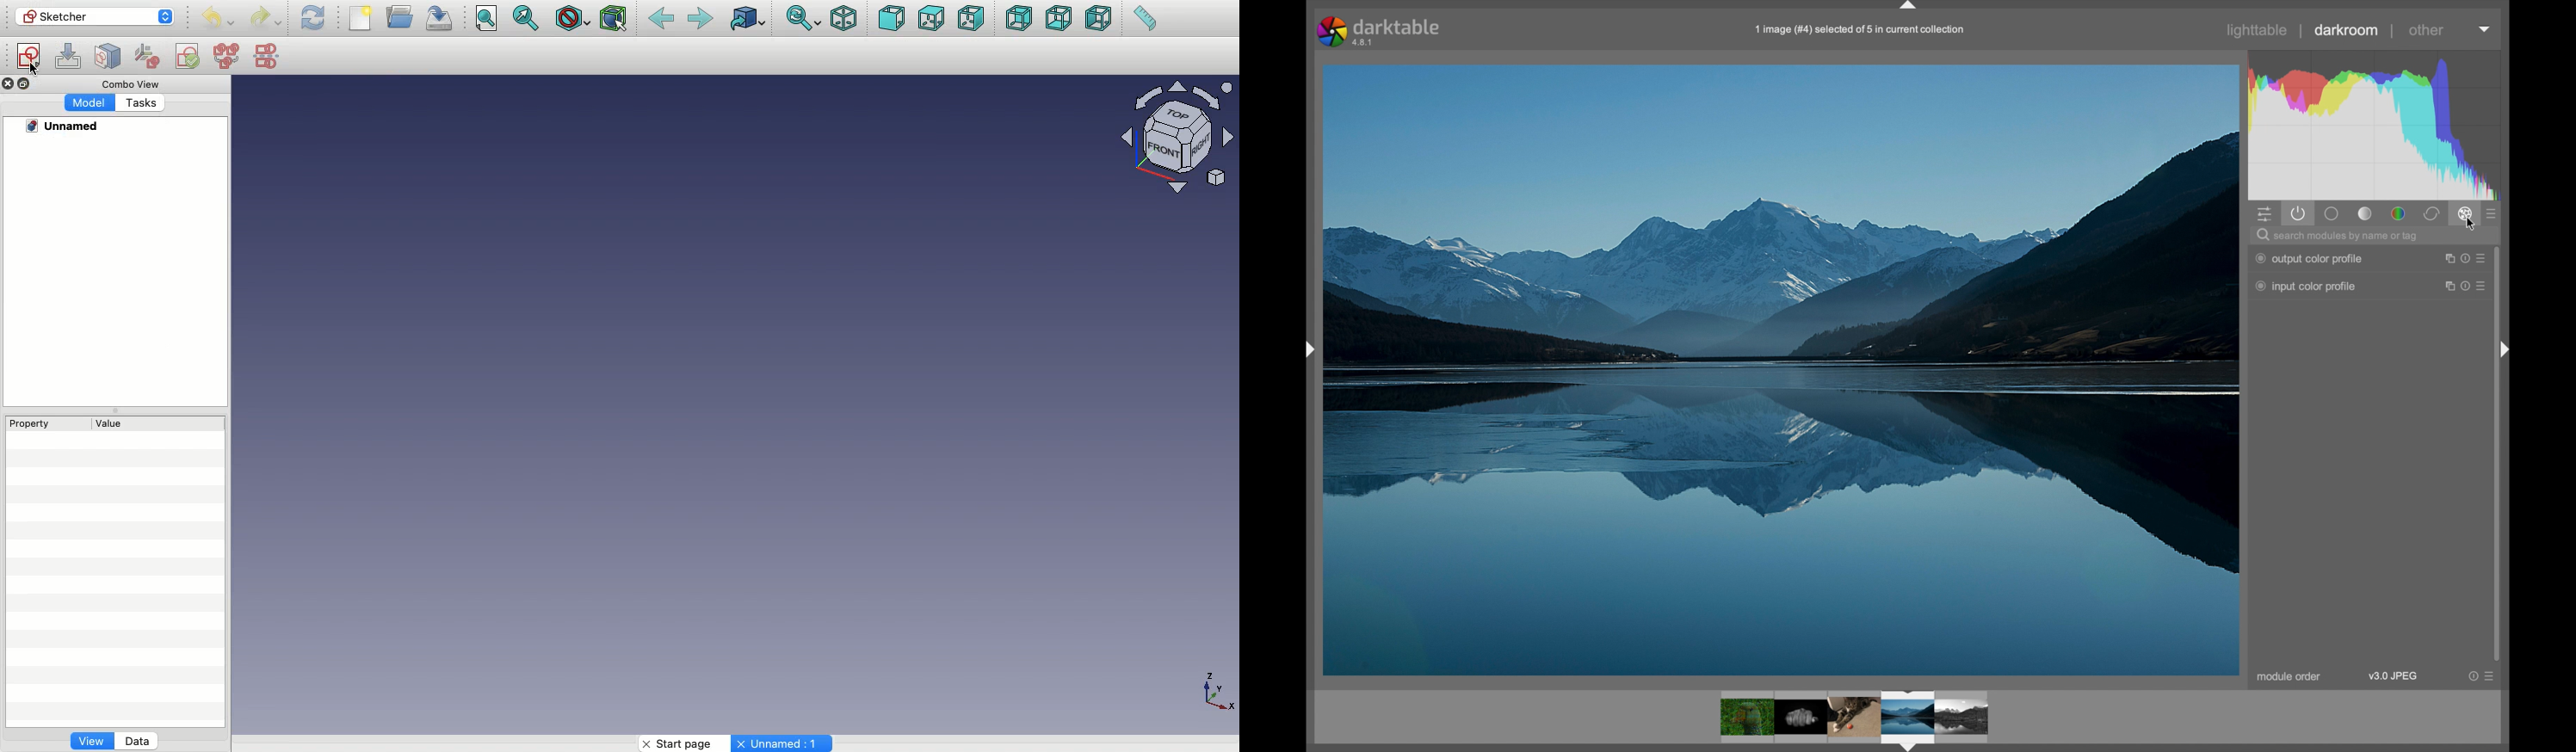 The image size is (2576, 756). What do you see at coordinates (1909, 6) in the screenshot?
I see `drag handle` at bounding box center [1909, 6].